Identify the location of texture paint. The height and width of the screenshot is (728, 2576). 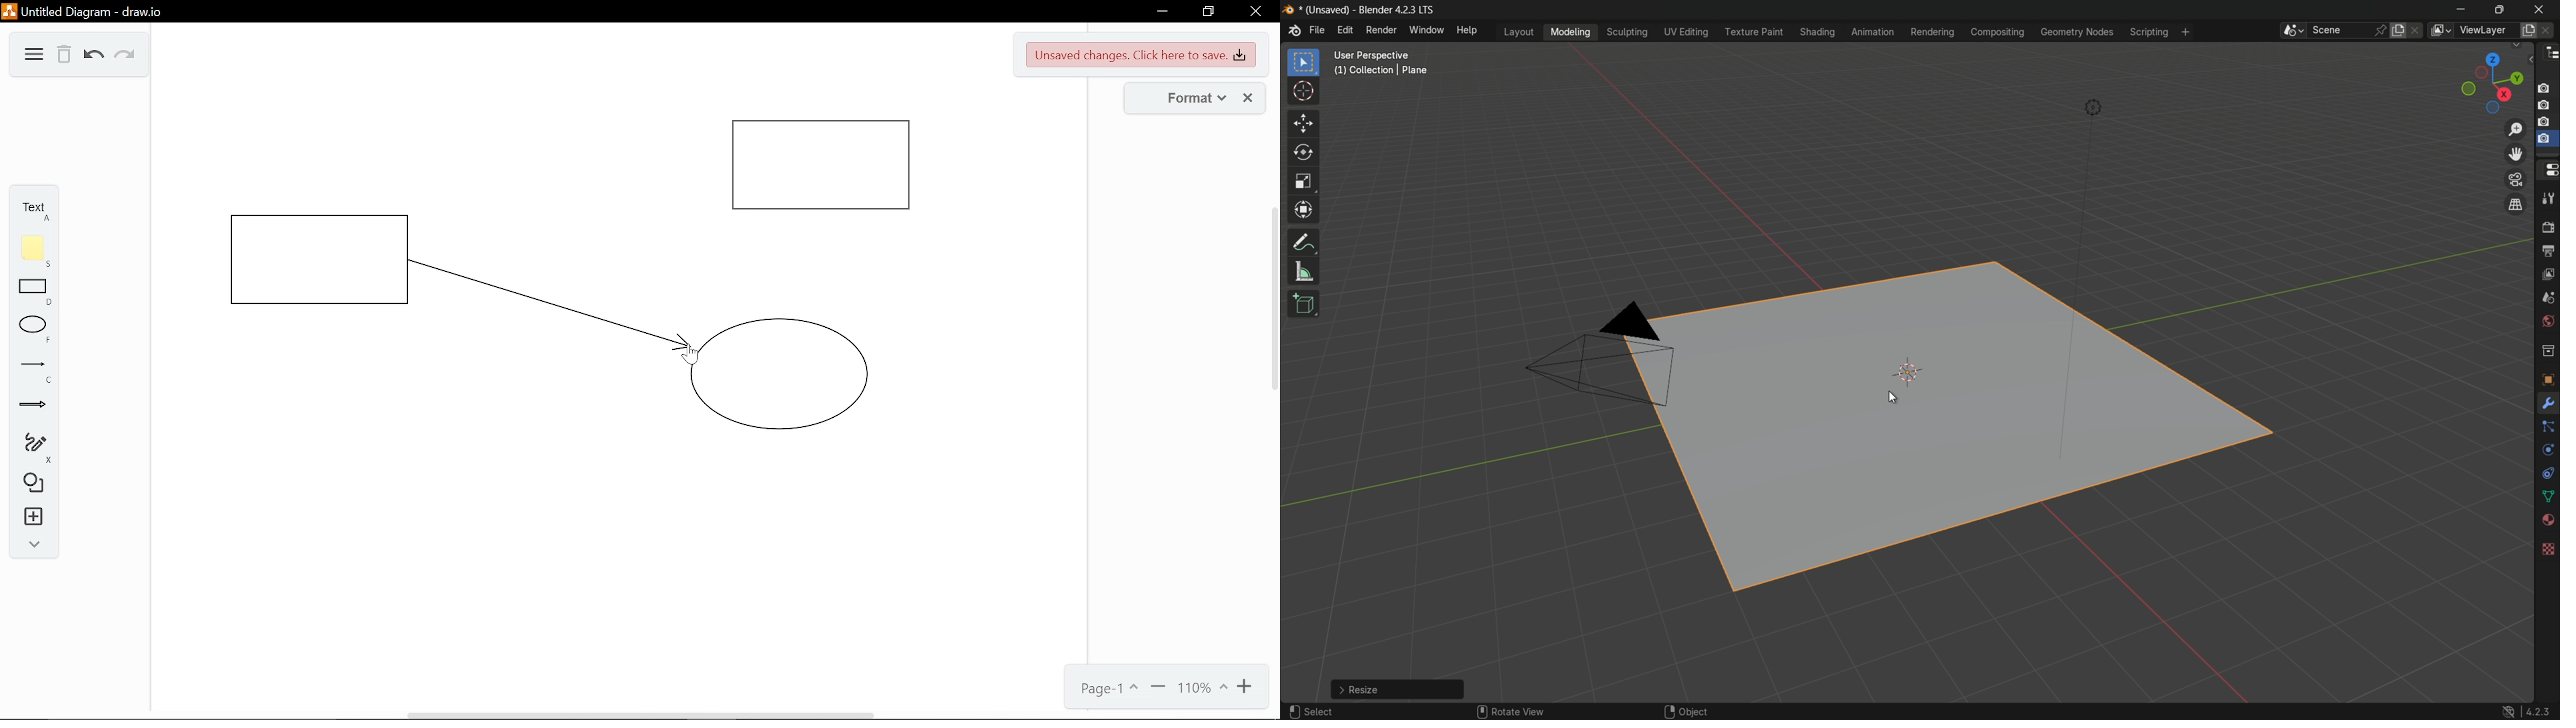
(1754, 32).